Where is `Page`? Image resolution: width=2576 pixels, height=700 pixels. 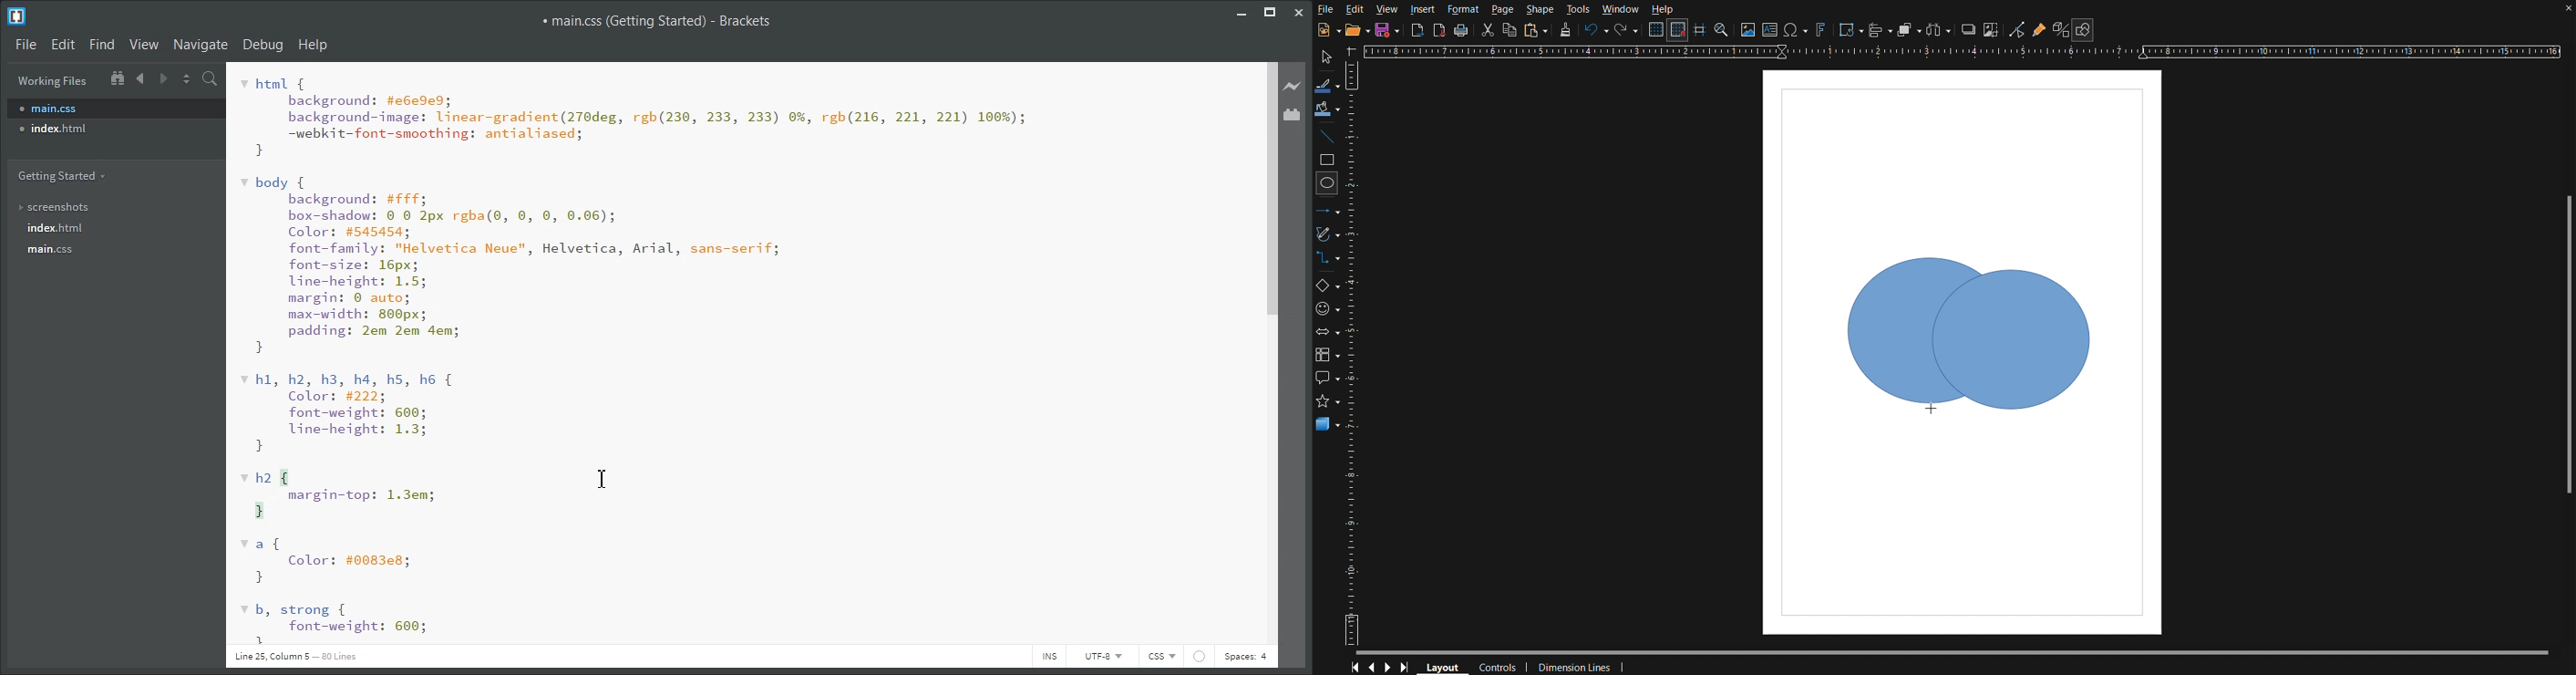
Page is located at coordinates (1504, 9).